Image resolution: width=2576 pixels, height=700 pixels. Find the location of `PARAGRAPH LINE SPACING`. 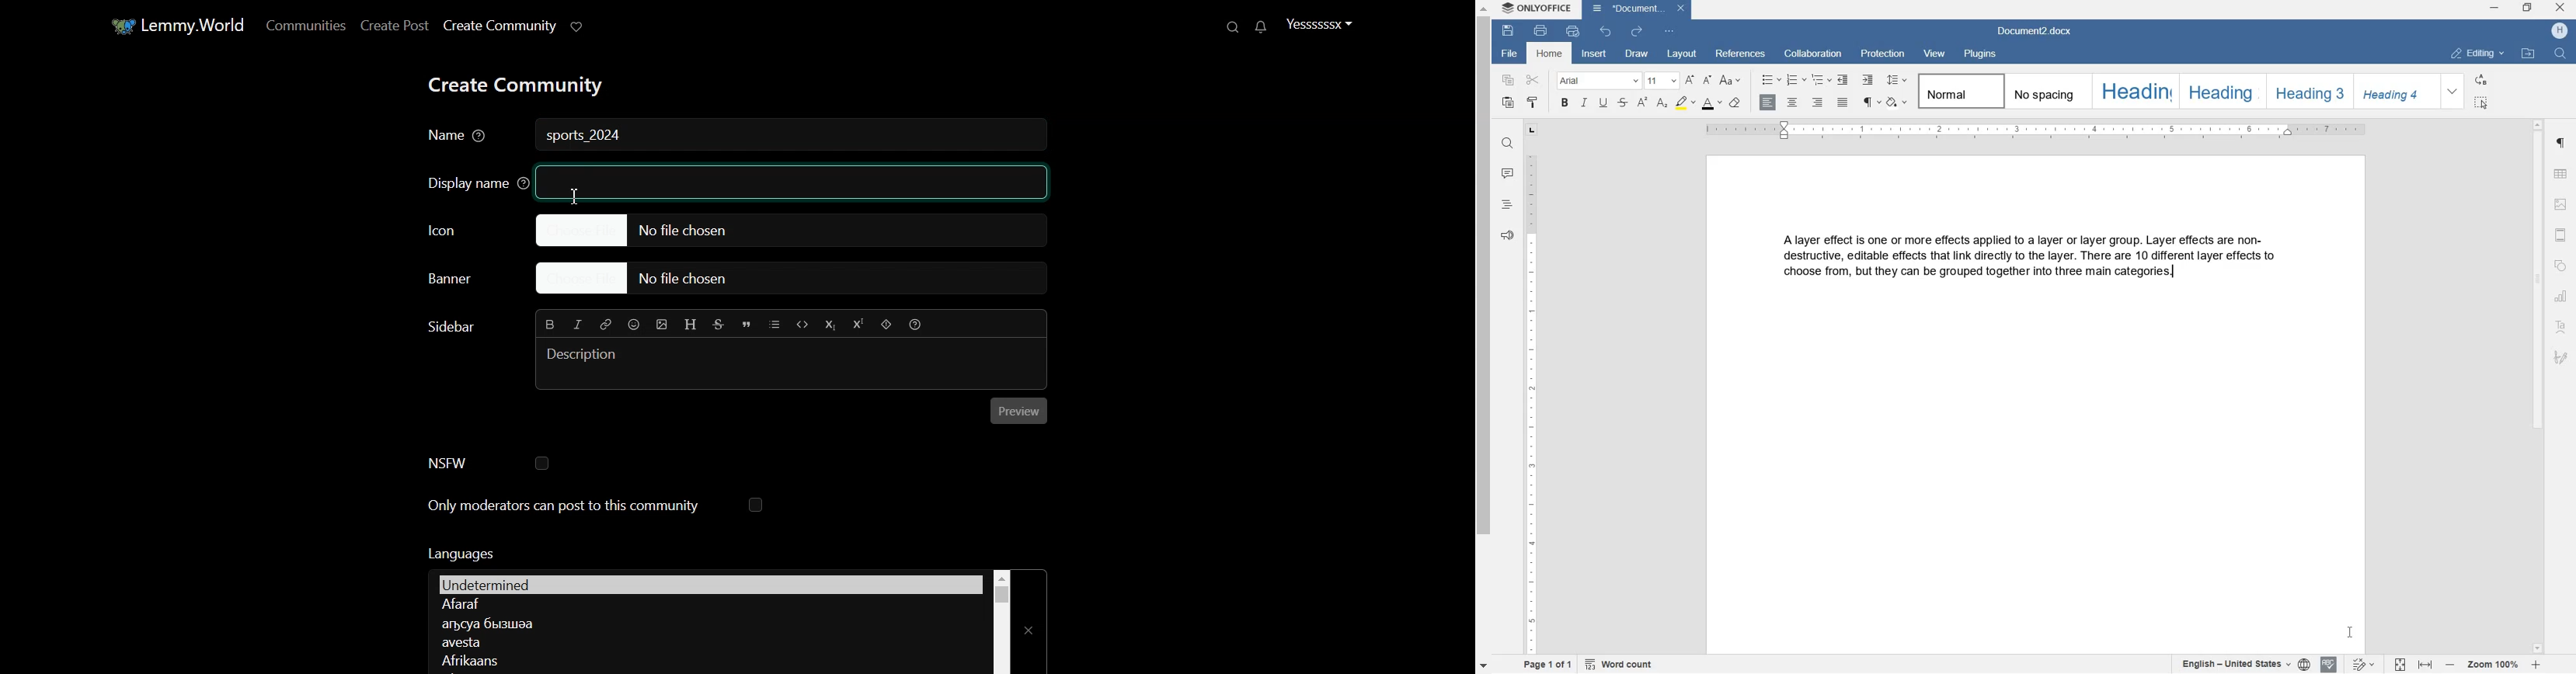

PARAGRAPH LINE SPACING is located at coordinates (1897, 81).